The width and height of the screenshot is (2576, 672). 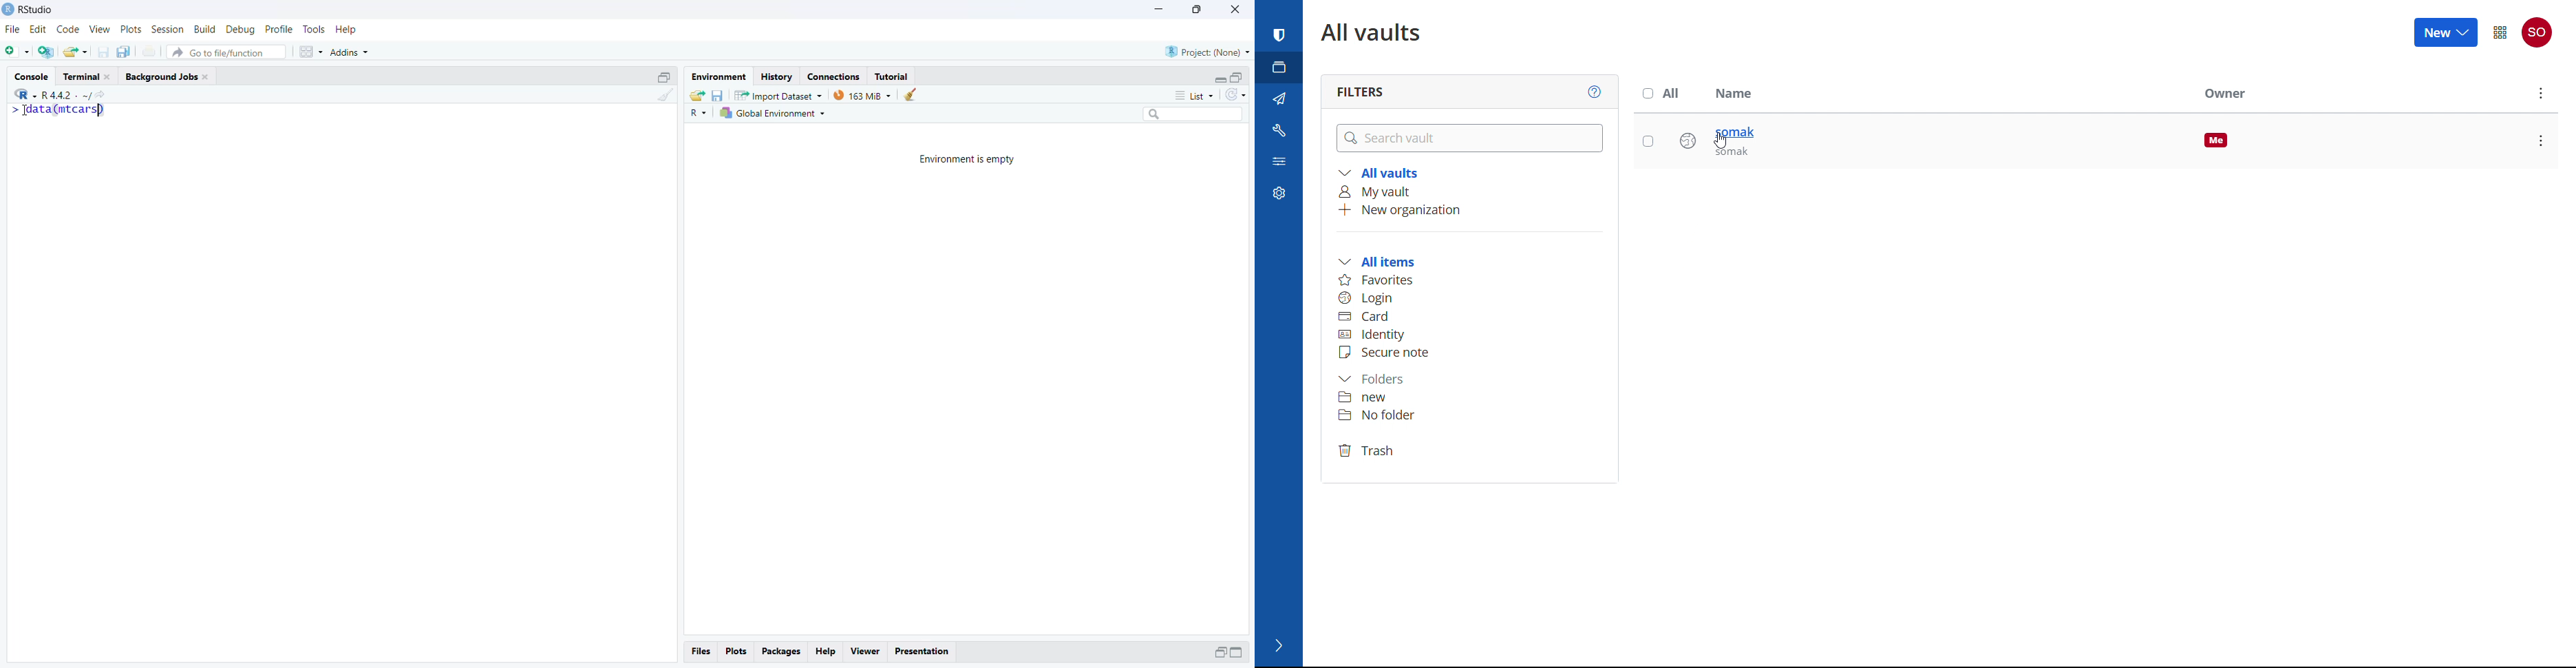 What do you see at coordinates (1469, 173) in the screenshot?
I see `all vaults` at bounding box center [1469, 173].